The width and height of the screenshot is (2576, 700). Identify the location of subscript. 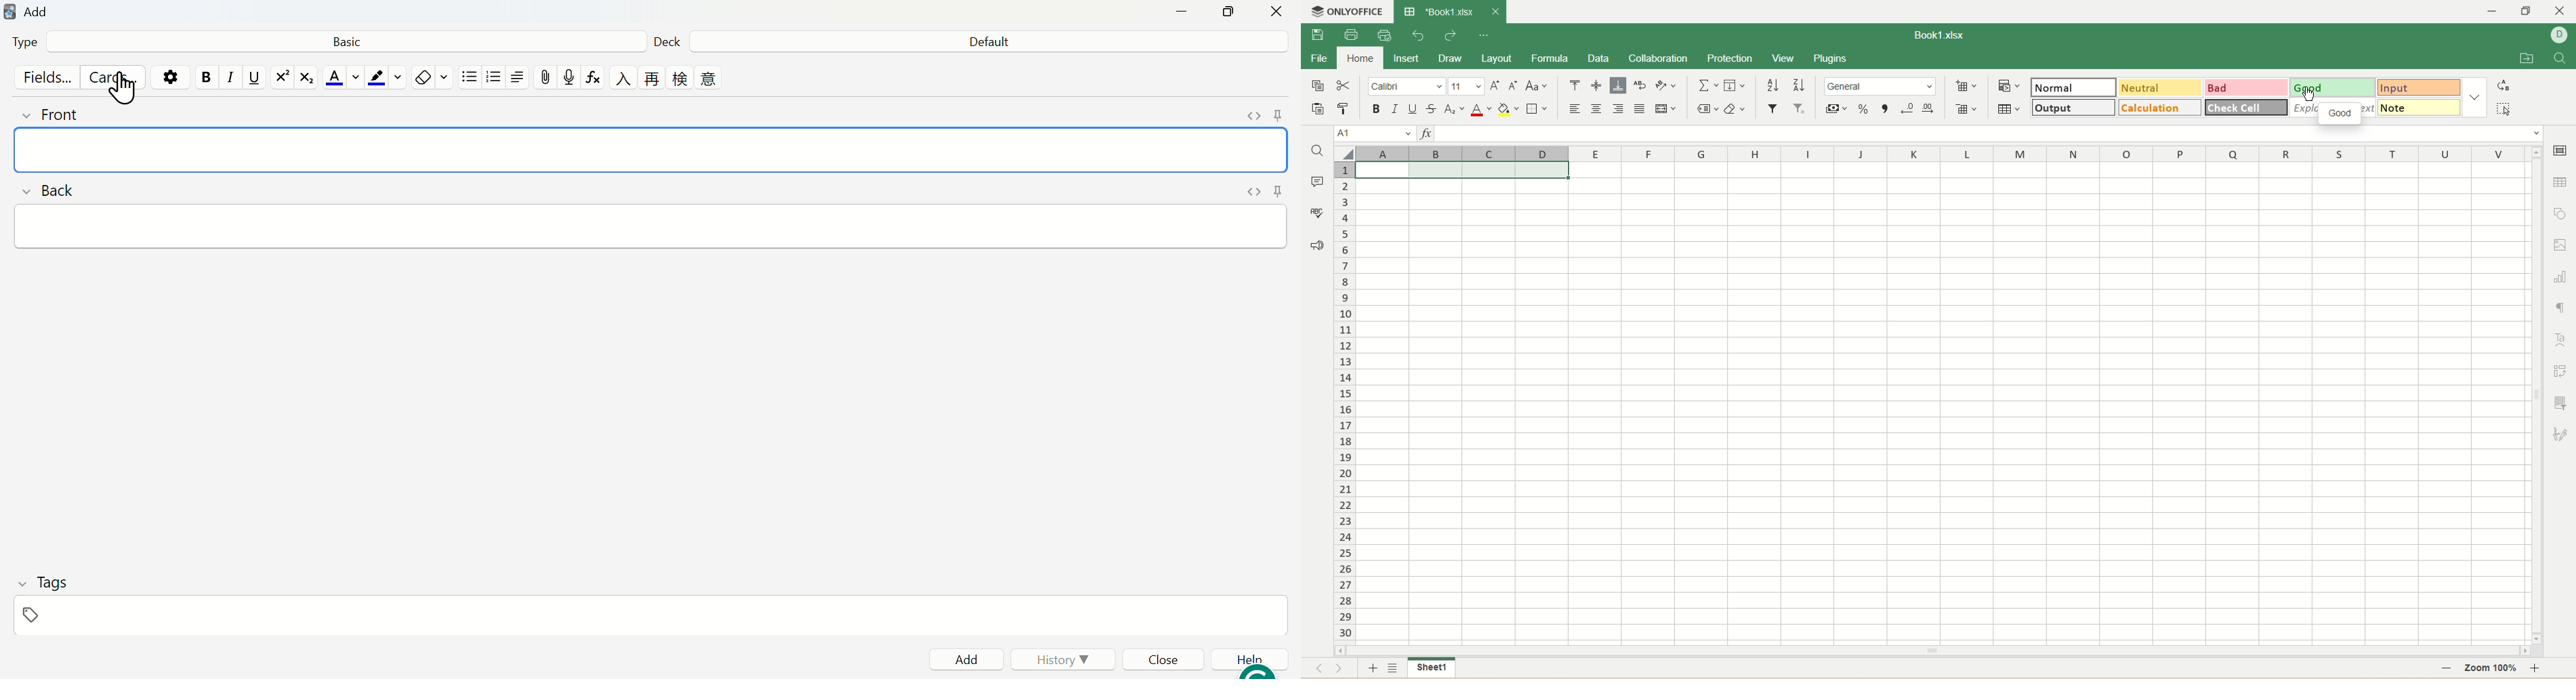
(1455, 109).